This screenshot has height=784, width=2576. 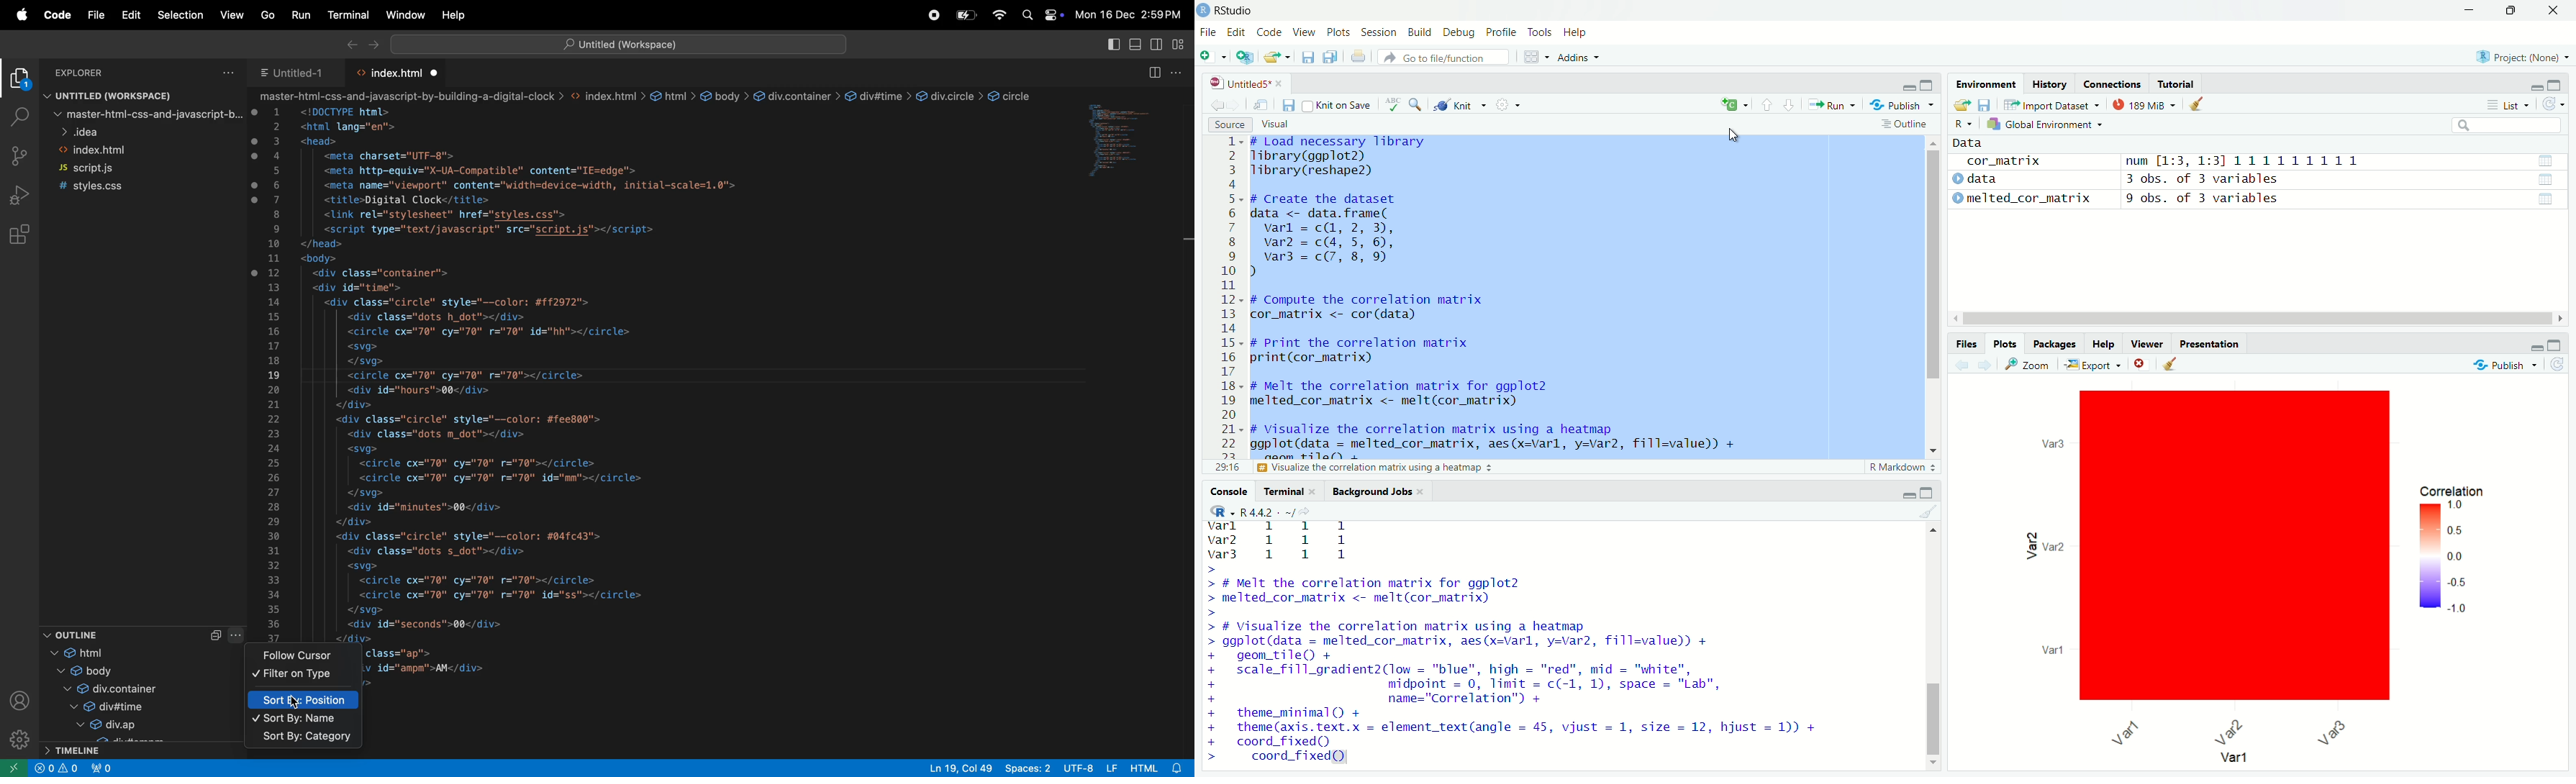 I want to click on minimize, so click(x=2469, y=10).